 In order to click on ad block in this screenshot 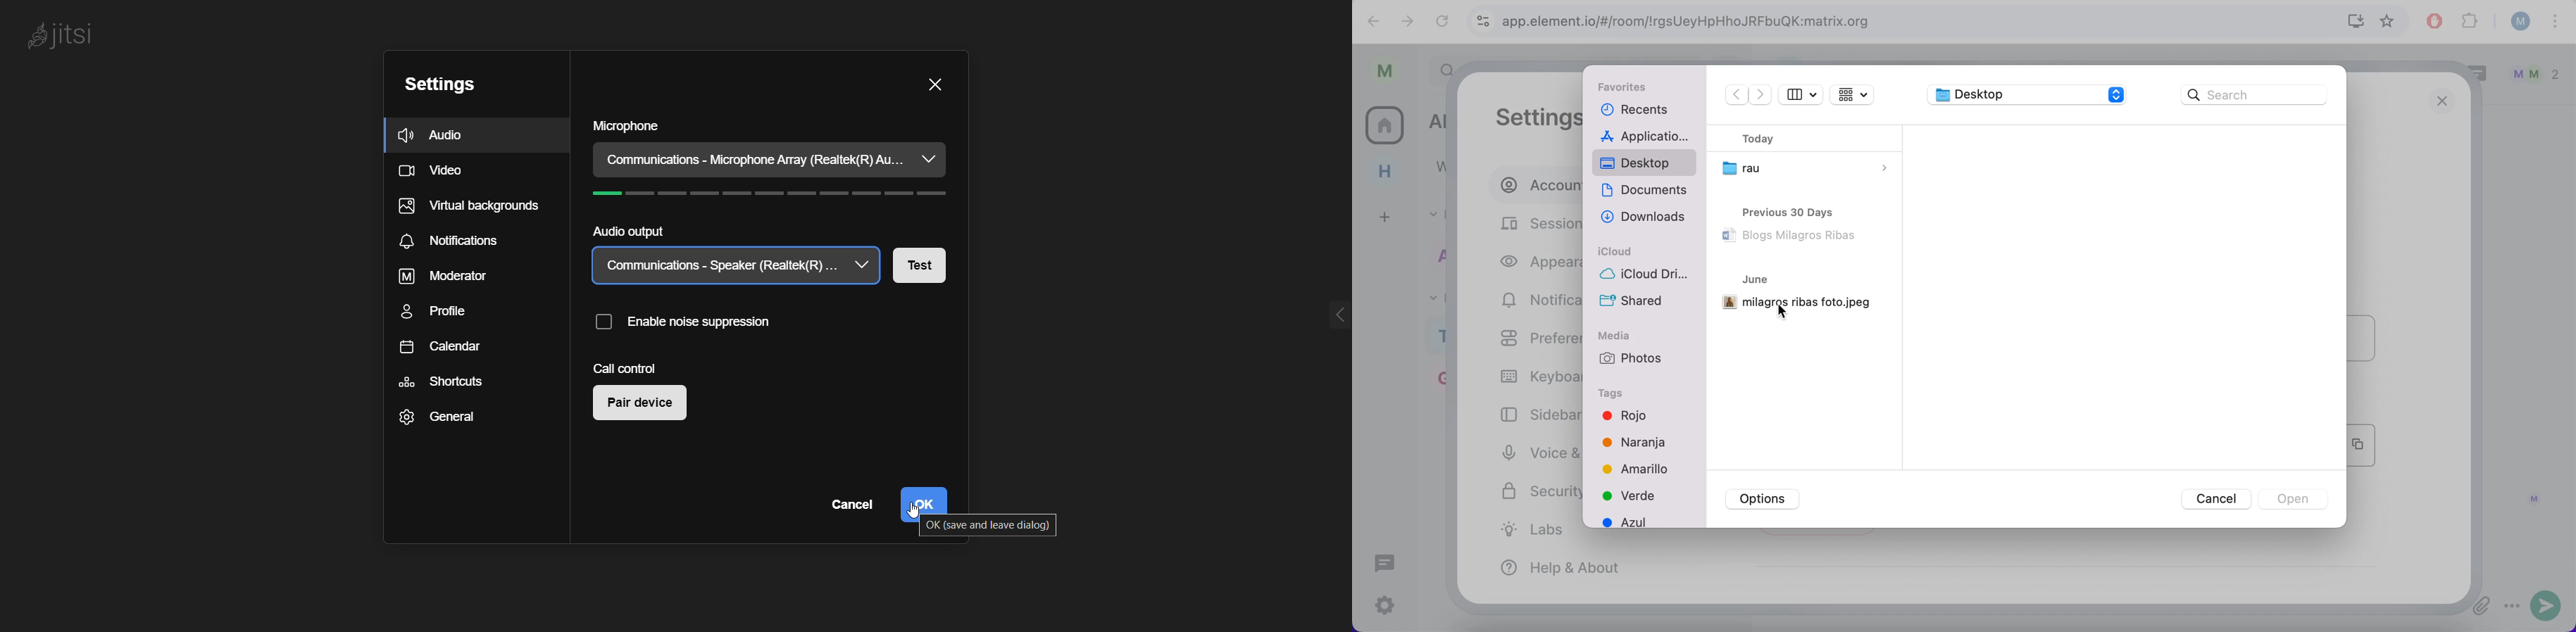, I will do `click(2432, 21)`.